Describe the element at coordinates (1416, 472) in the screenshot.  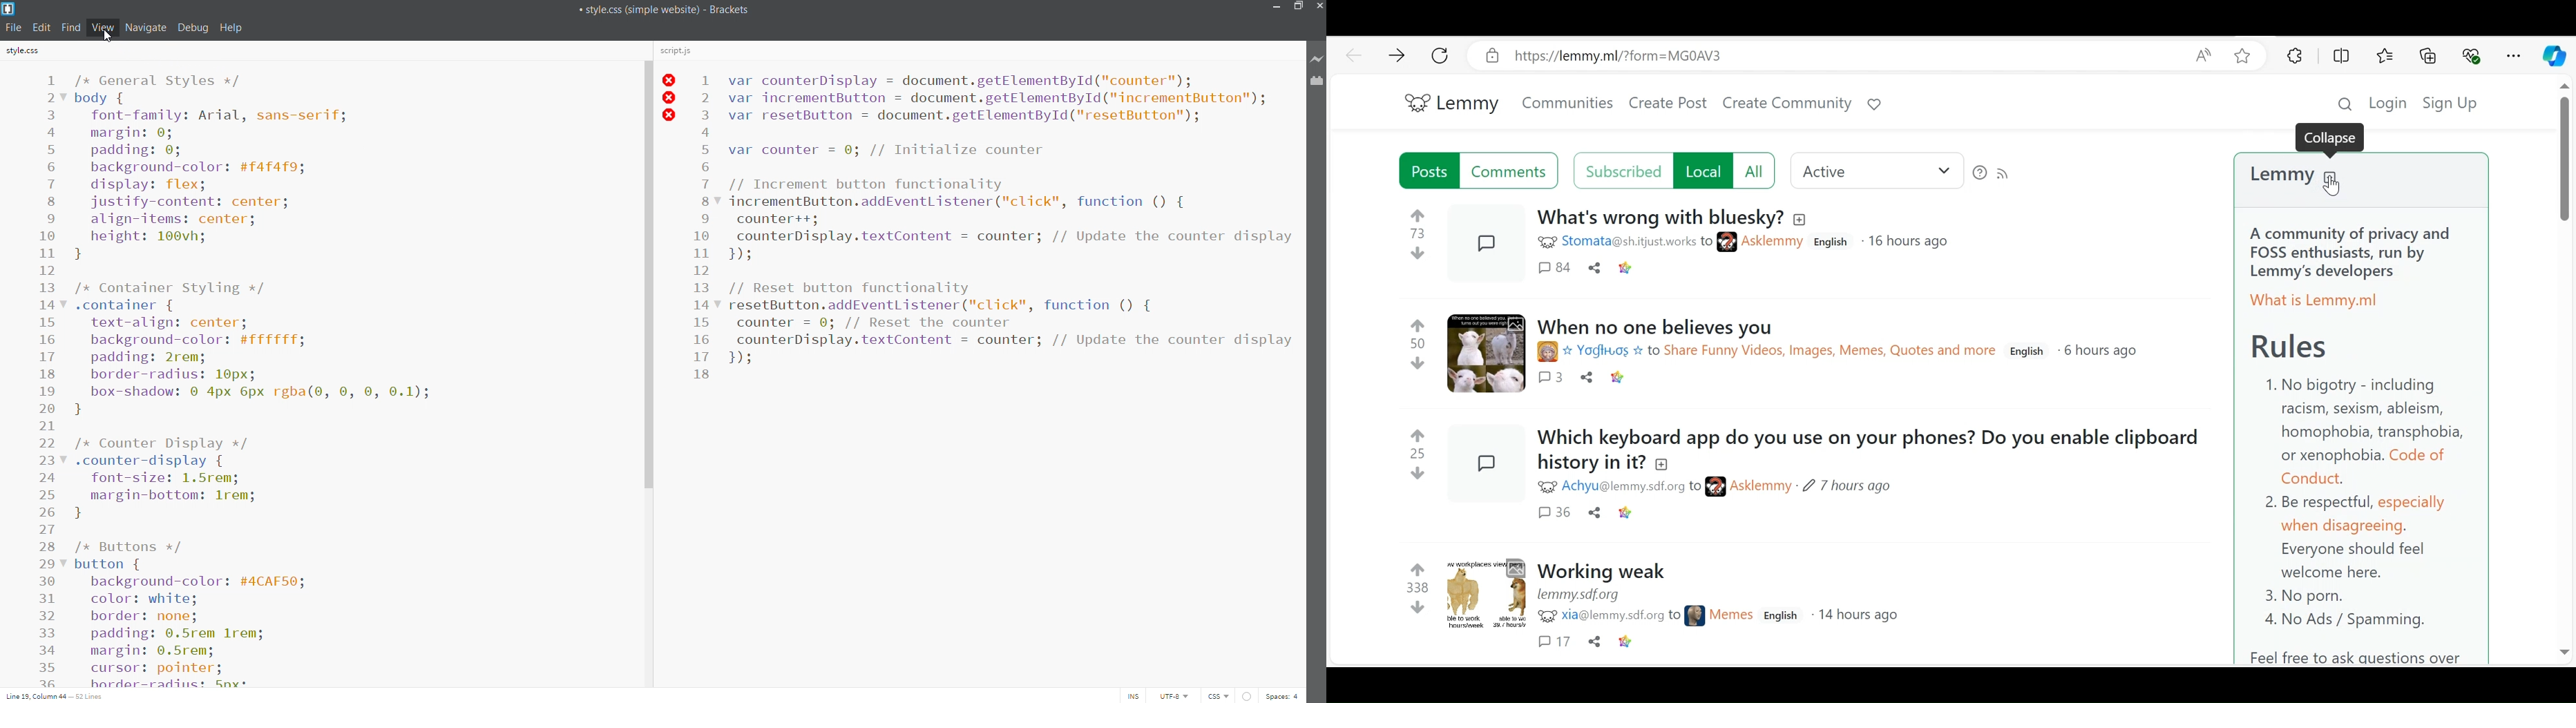
I see `downvotes` at that location.